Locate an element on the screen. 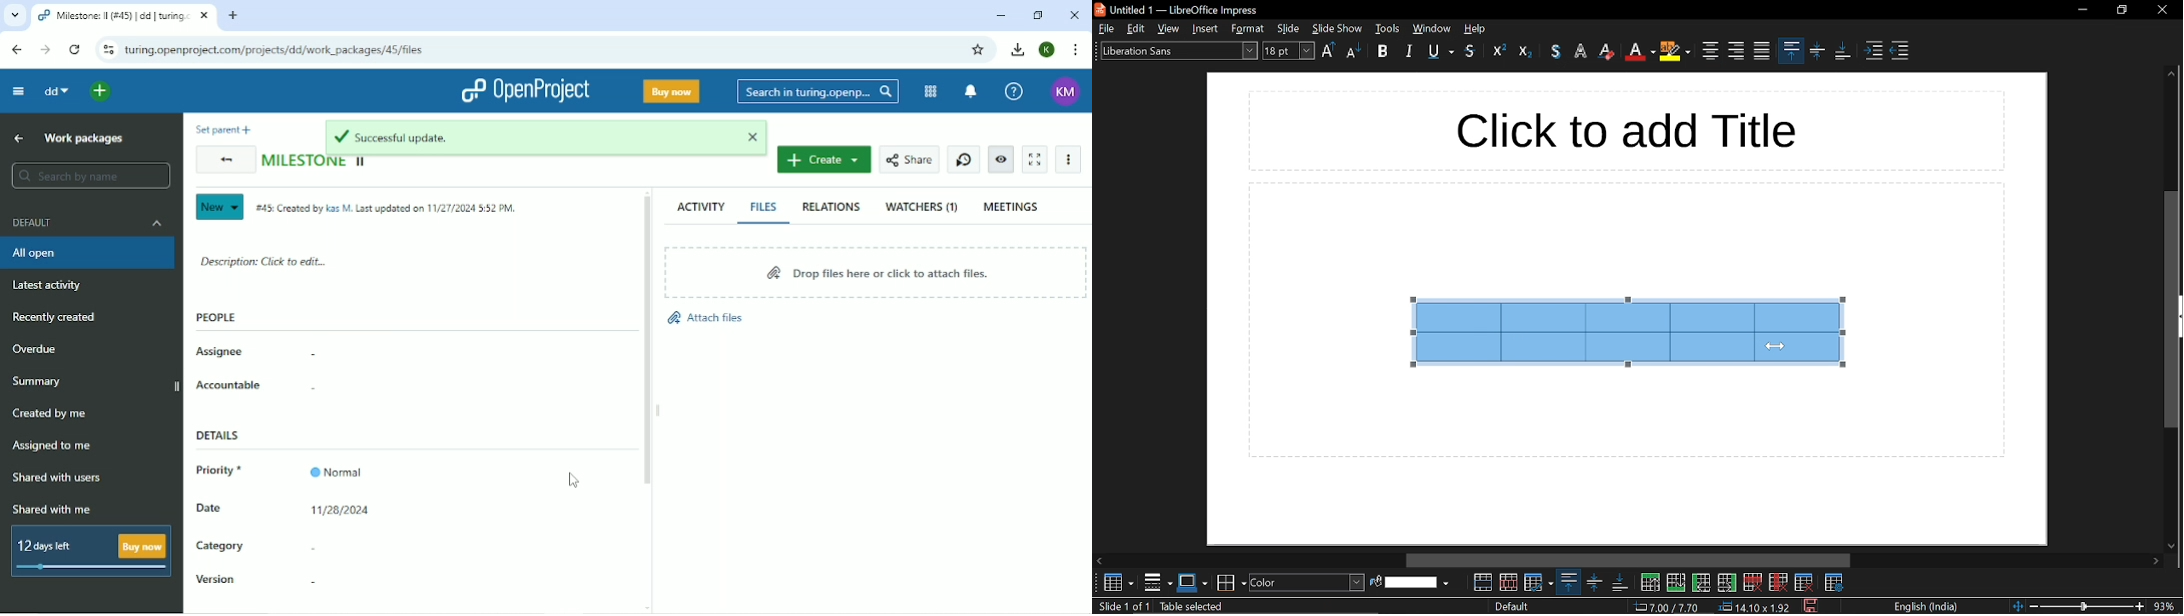  Shared with users is located at coordinates (58, 478).